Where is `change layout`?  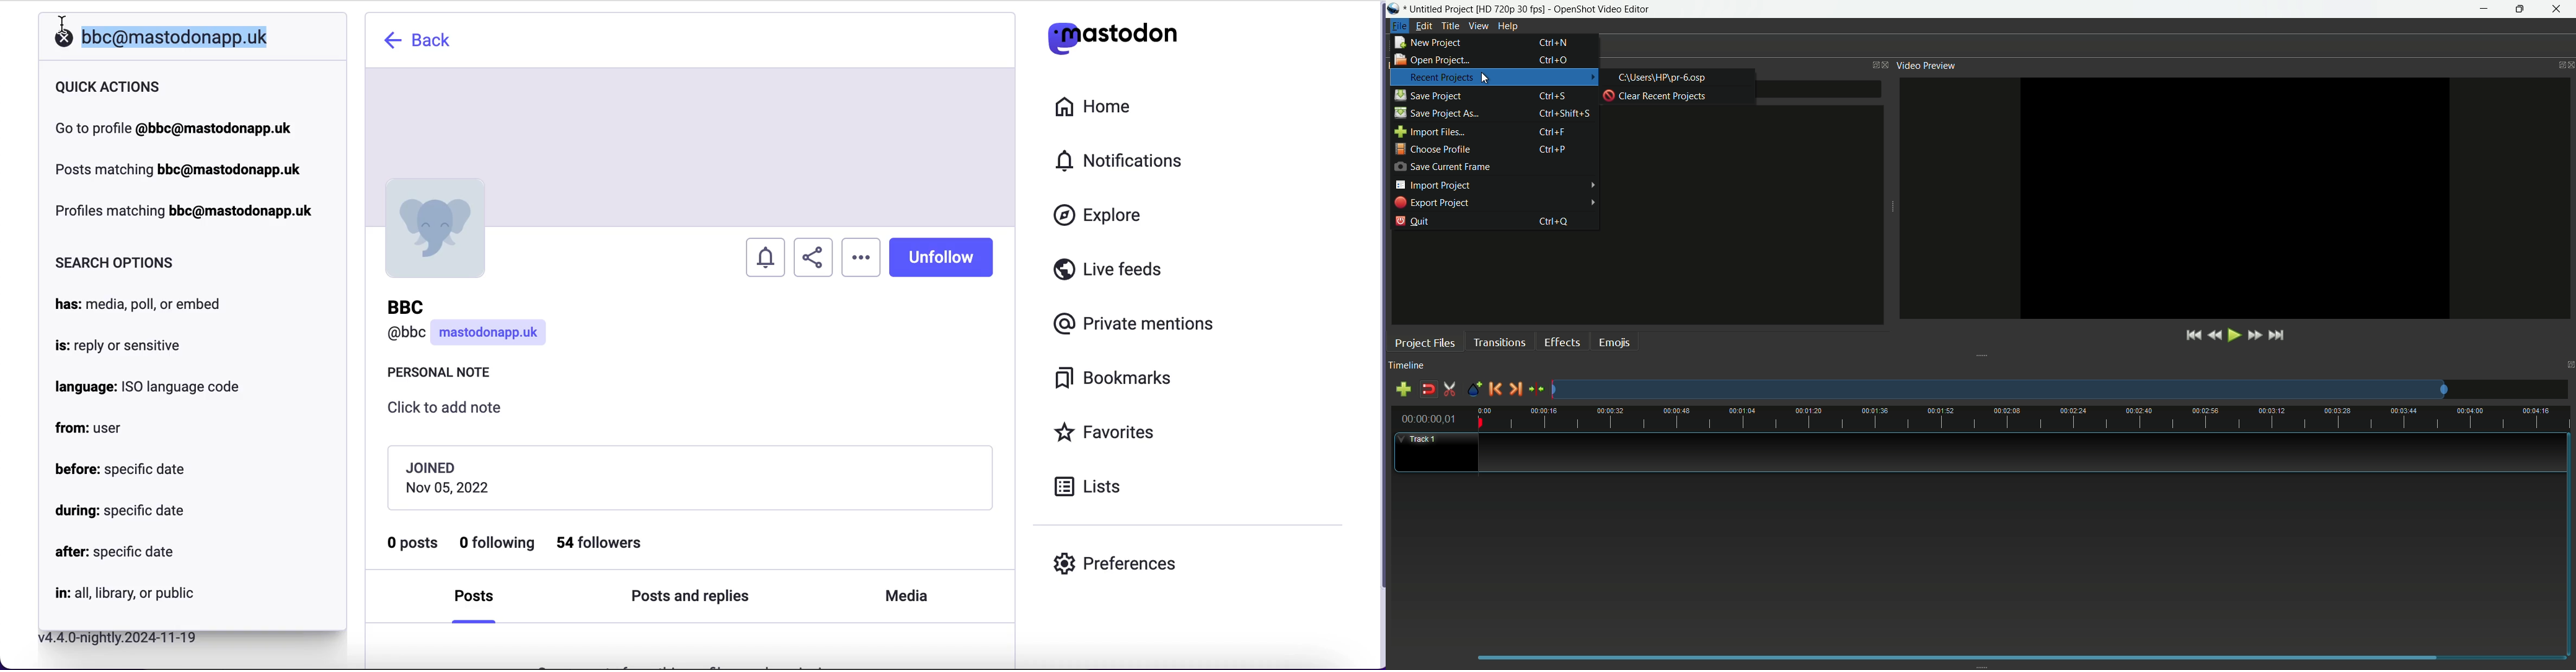
change layout is located at coordinates (1872, 65).